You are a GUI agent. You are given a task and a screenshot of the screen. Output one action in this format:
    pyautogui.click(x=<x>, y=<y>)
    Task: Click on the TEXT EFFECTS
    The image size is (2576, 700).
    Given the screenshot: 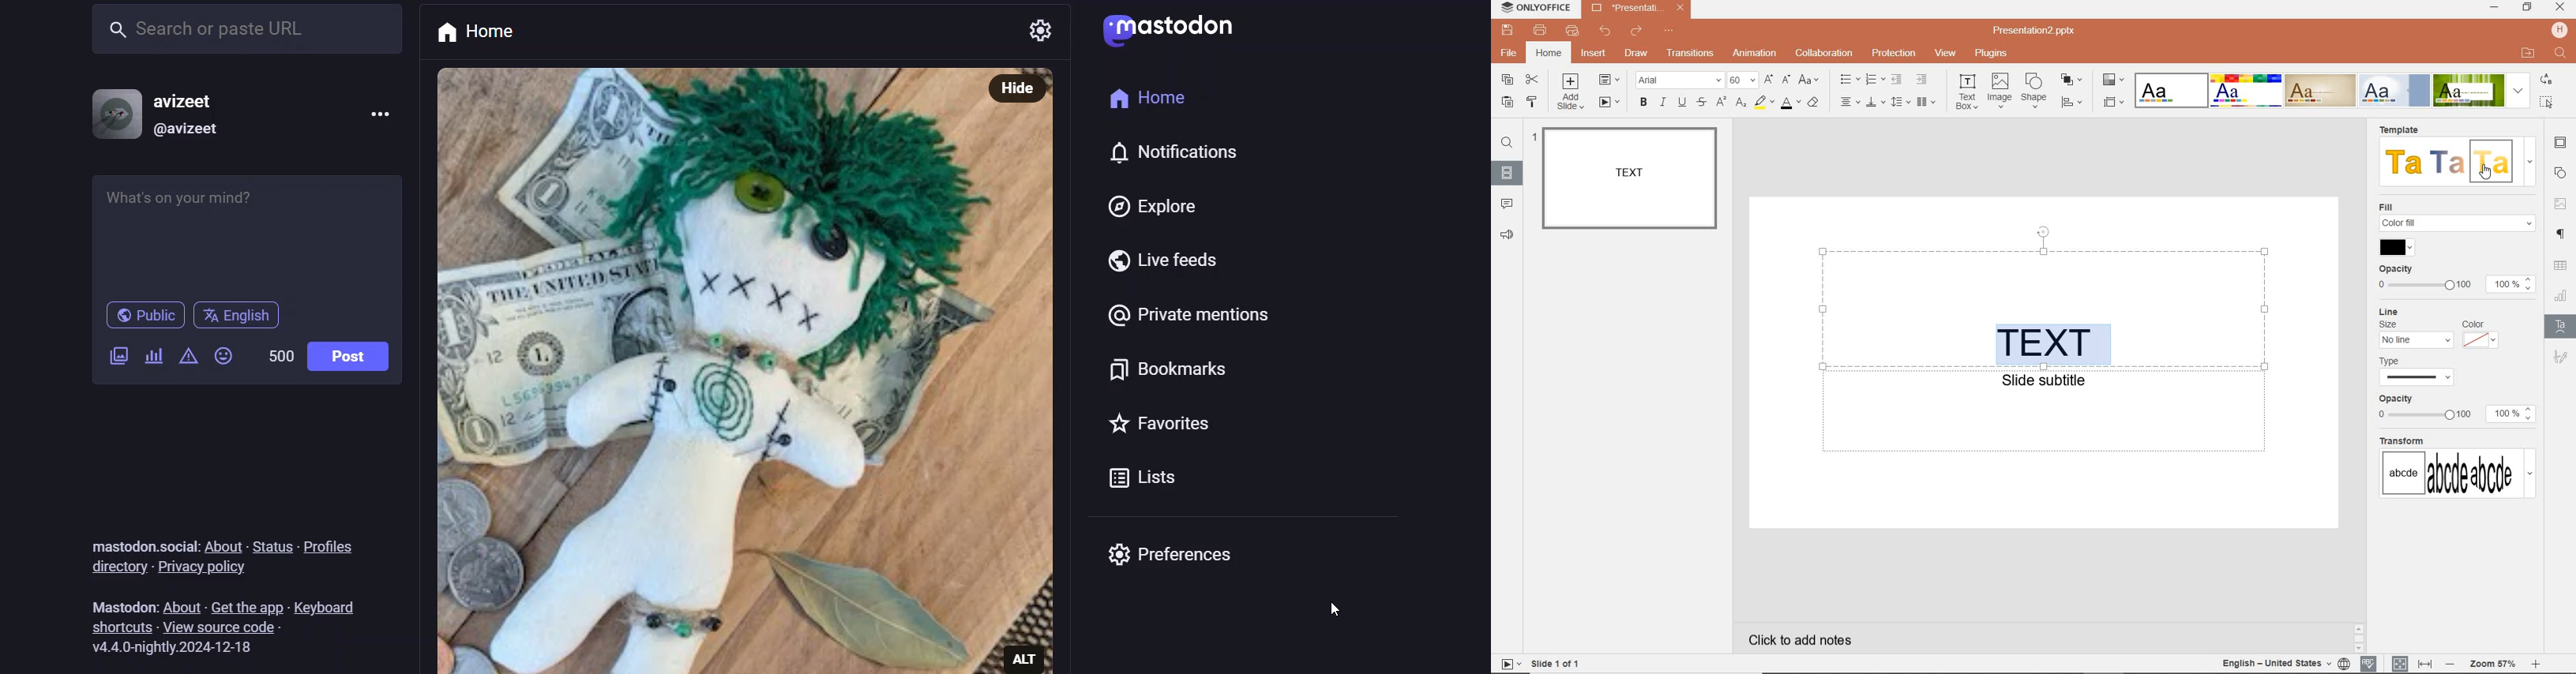 What is the action you would take?
    pyautogui.click(x=2332, y=89)
    